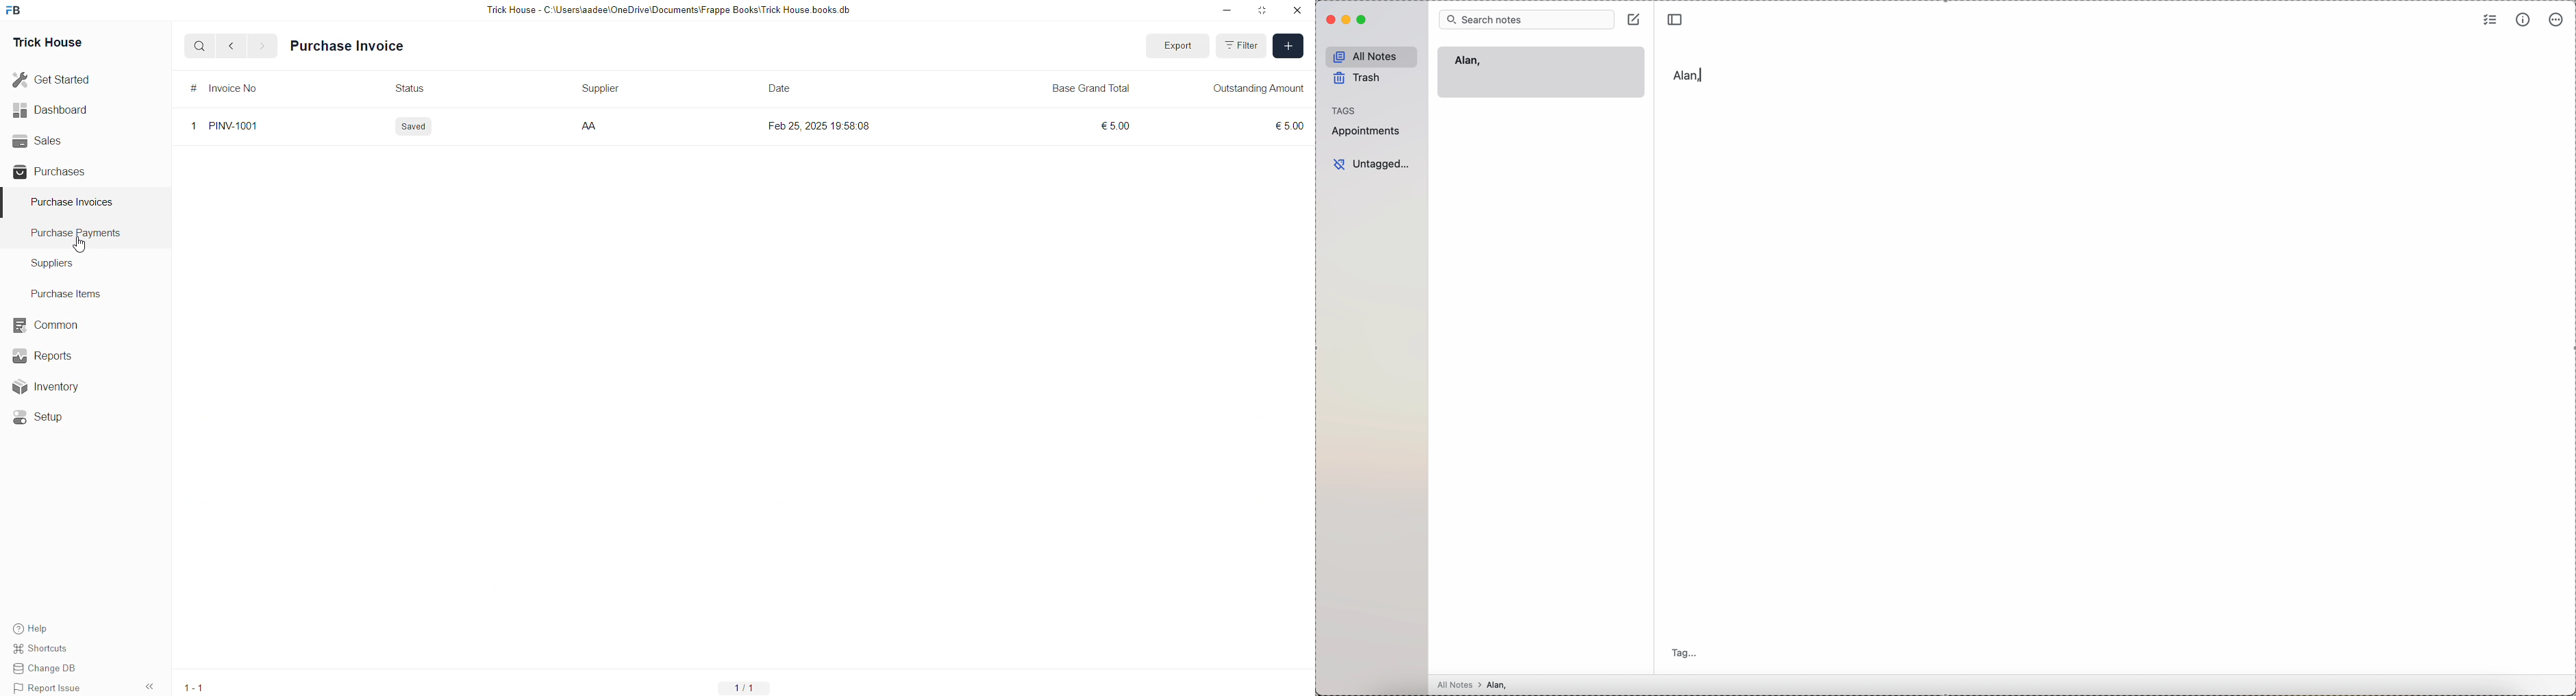  What do you see at coordinates (1110, 126) in the screenshot?
I see `€5.00` at bounding box center [1110, 126].